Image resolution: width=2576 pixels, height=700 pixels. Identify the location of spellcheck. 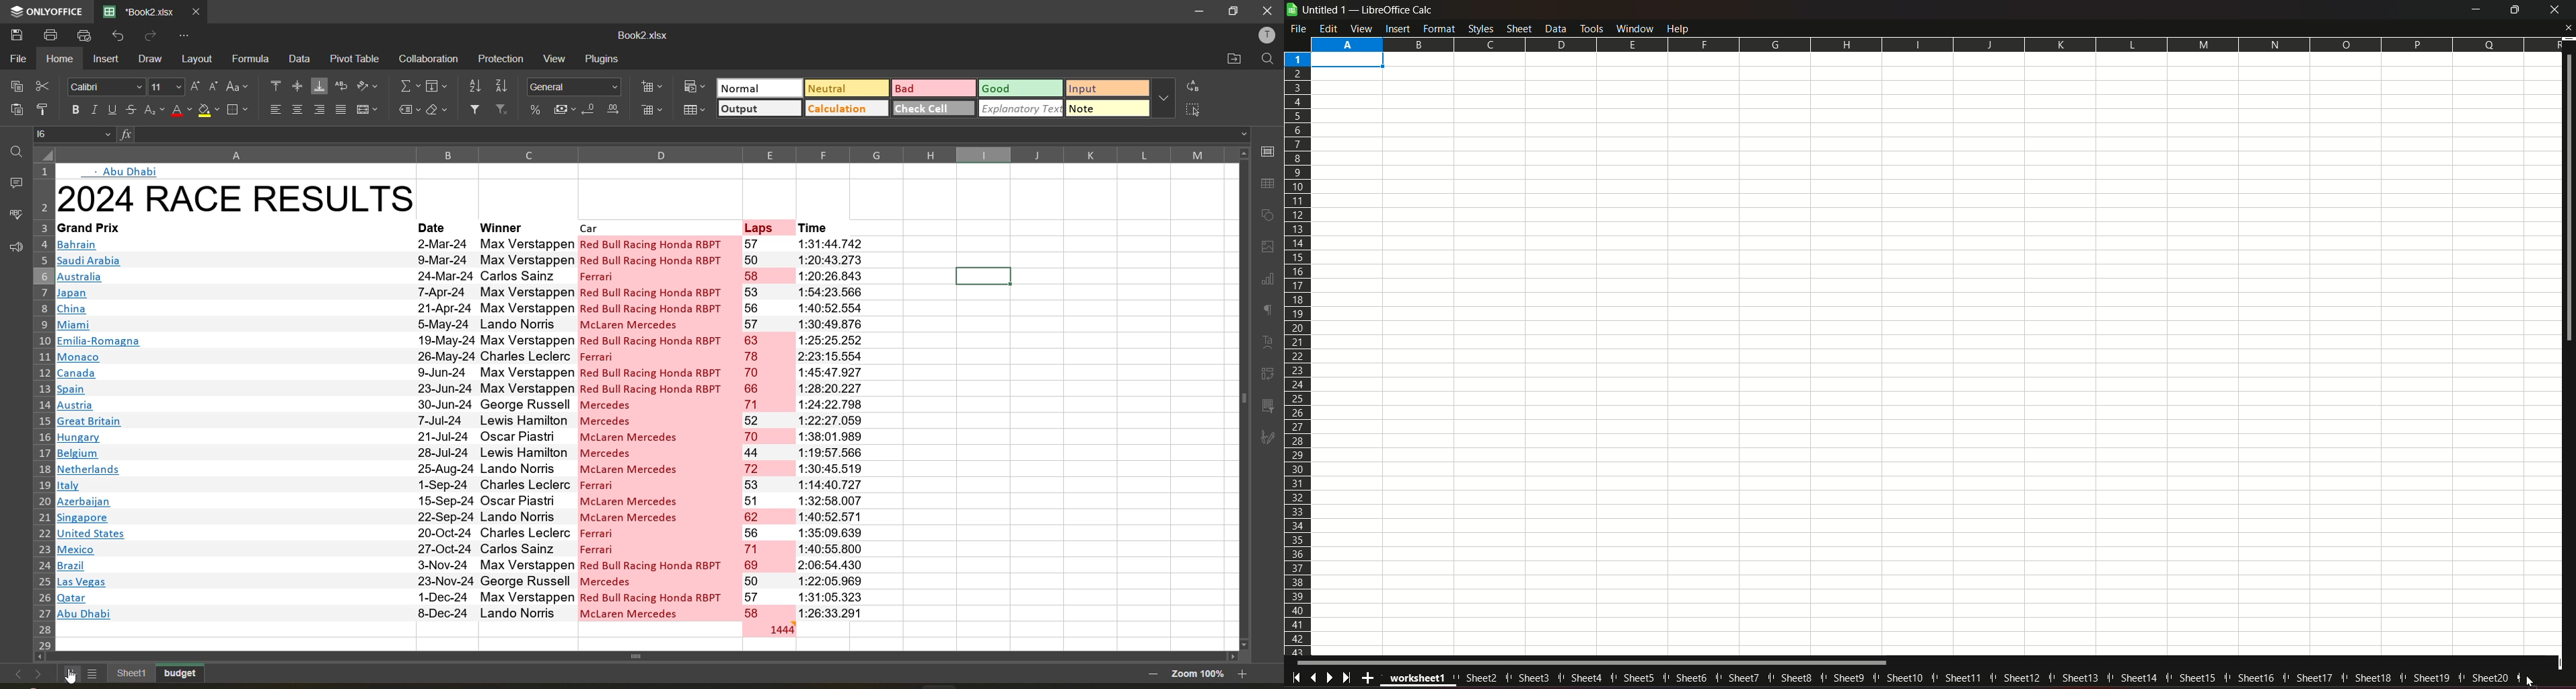
(13, 215).